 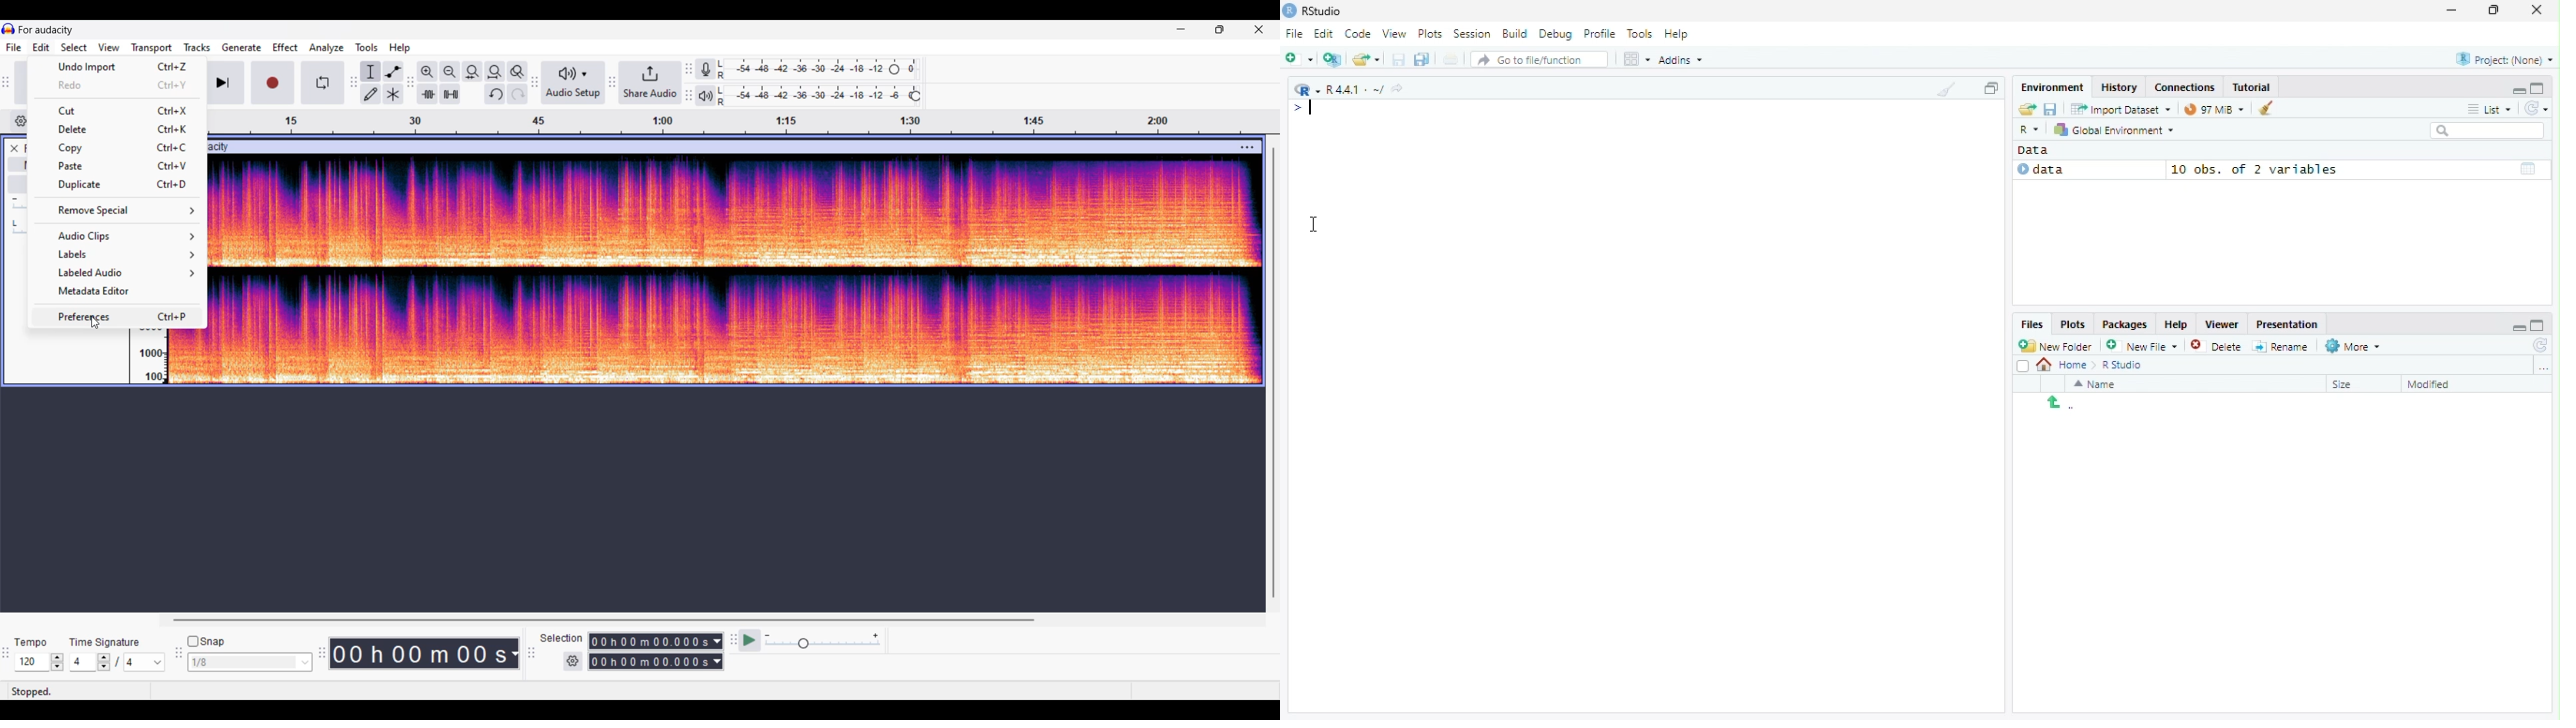 What do you see at coordinates (514, 653) in the screenshot?
I see `Duration measurement options` at bounding box center [514, 653].